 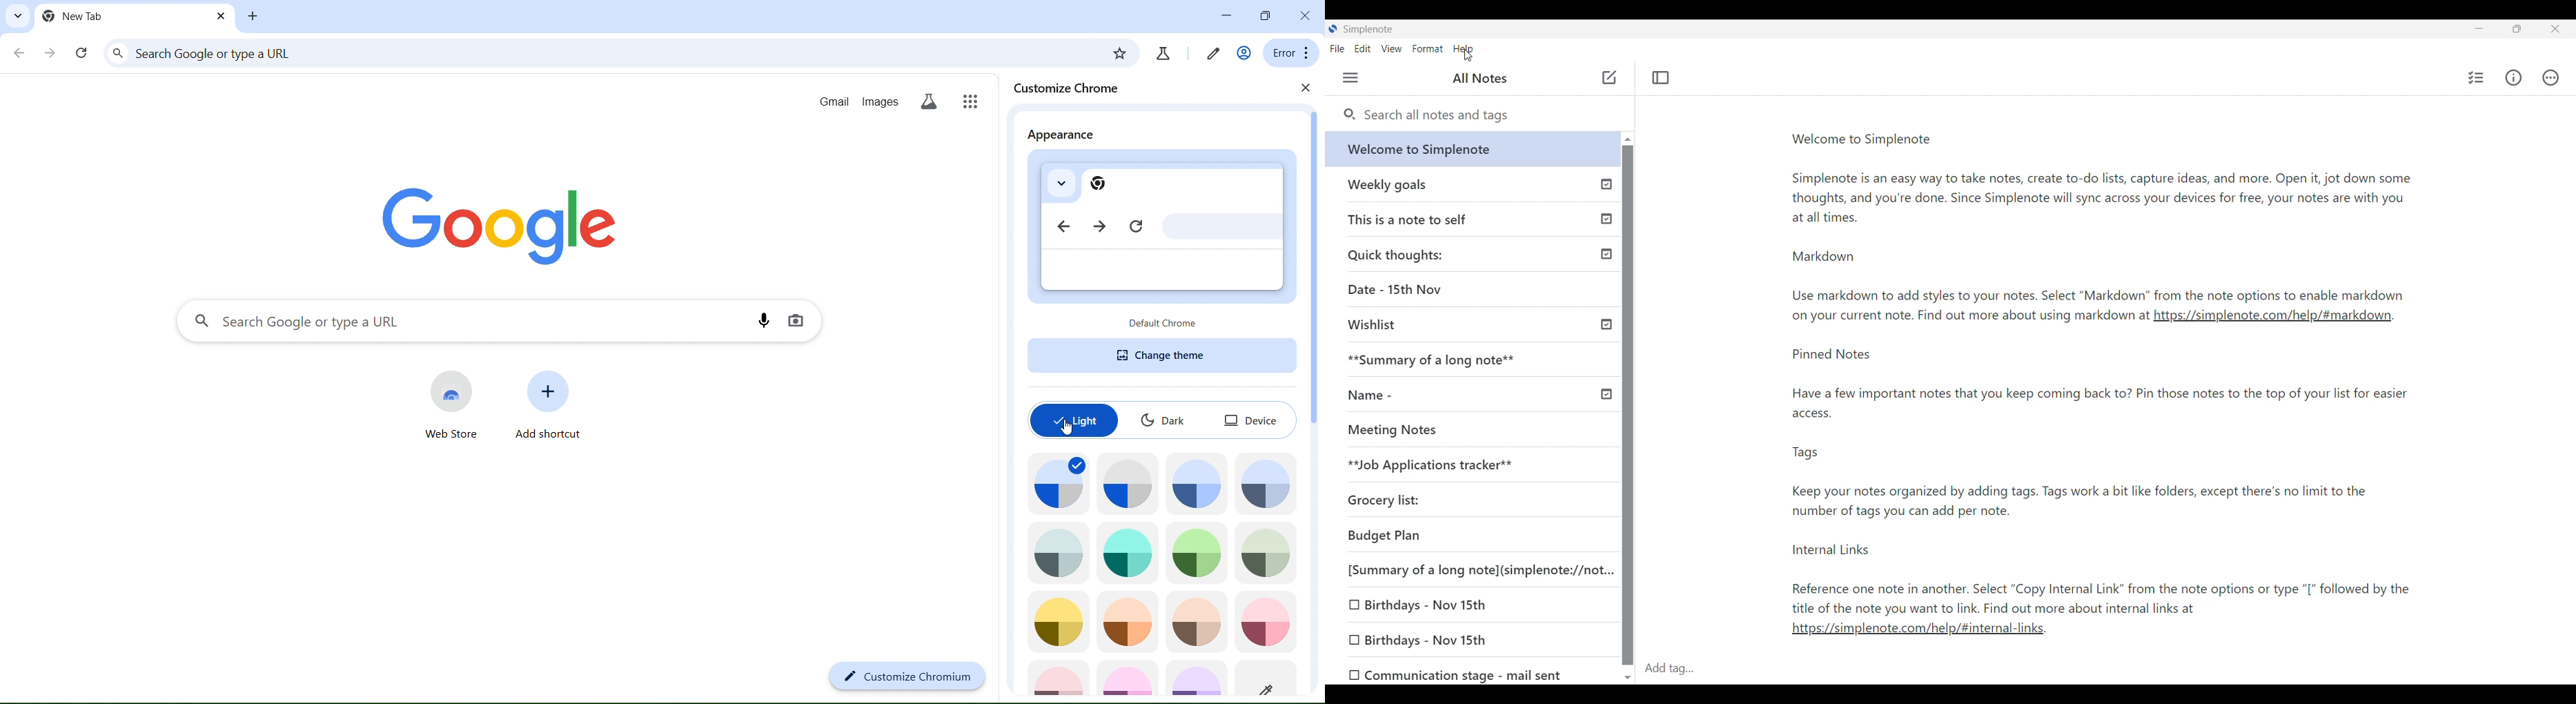 I want to click on link2, so click(x=1937, y=628).